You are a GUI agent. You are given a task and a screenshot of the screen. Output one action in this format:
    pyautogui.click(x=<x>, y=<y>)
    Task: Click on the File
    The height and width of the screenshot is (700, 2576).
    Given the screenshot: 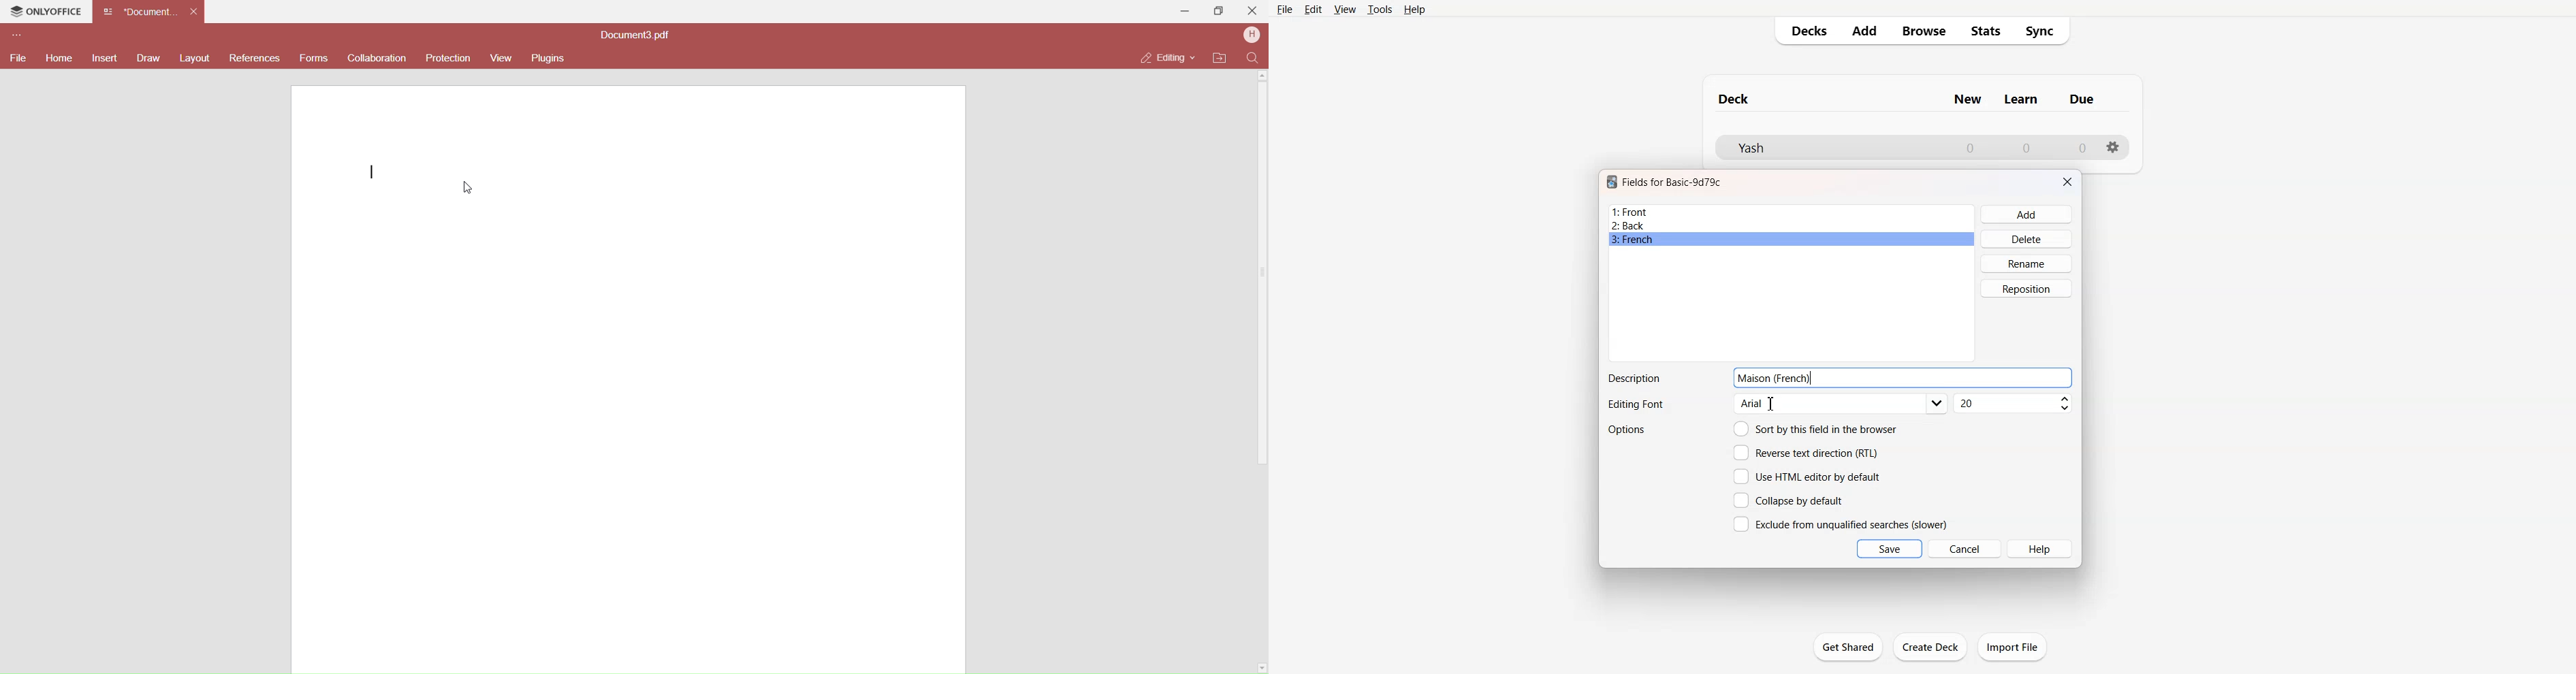 What is the action you would take?
    pyautogui.click(x=1284, y=9)
    